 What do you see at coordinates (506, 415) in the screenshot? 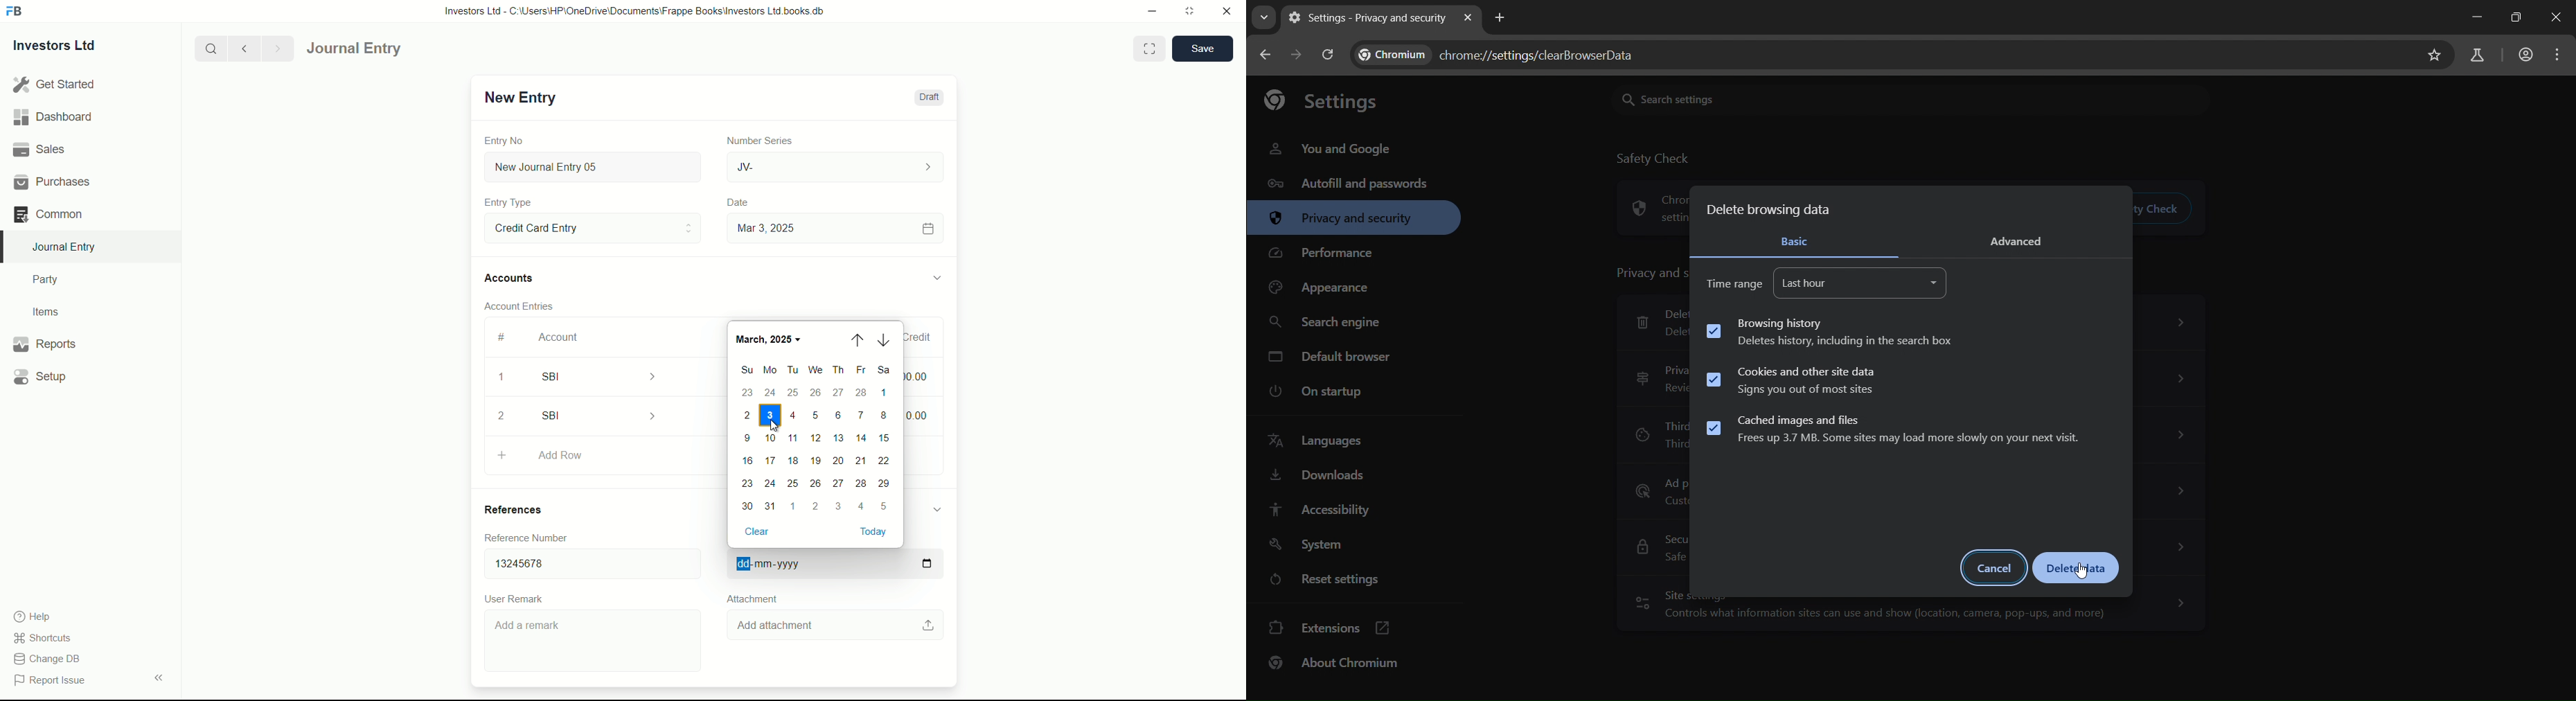
I see `2` at bounding box center [506, 415].